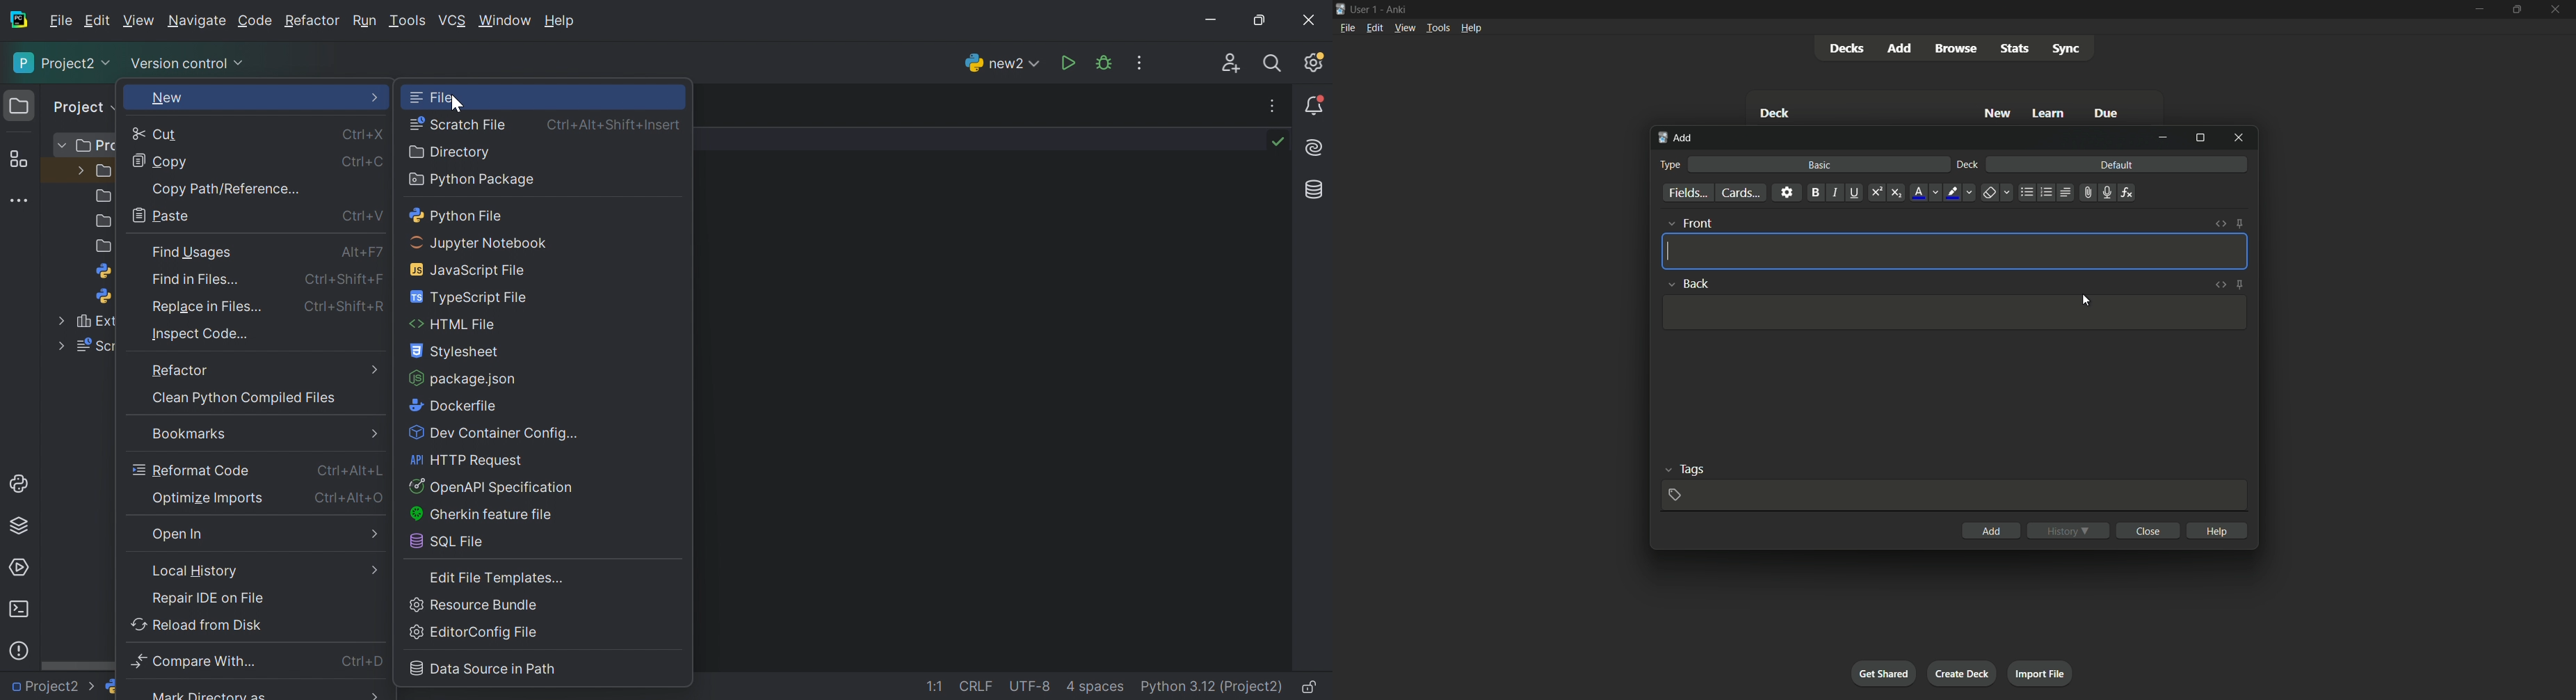 This screenshot has width=2576, height=700. I want to click on cursor, so click(2087, 301).